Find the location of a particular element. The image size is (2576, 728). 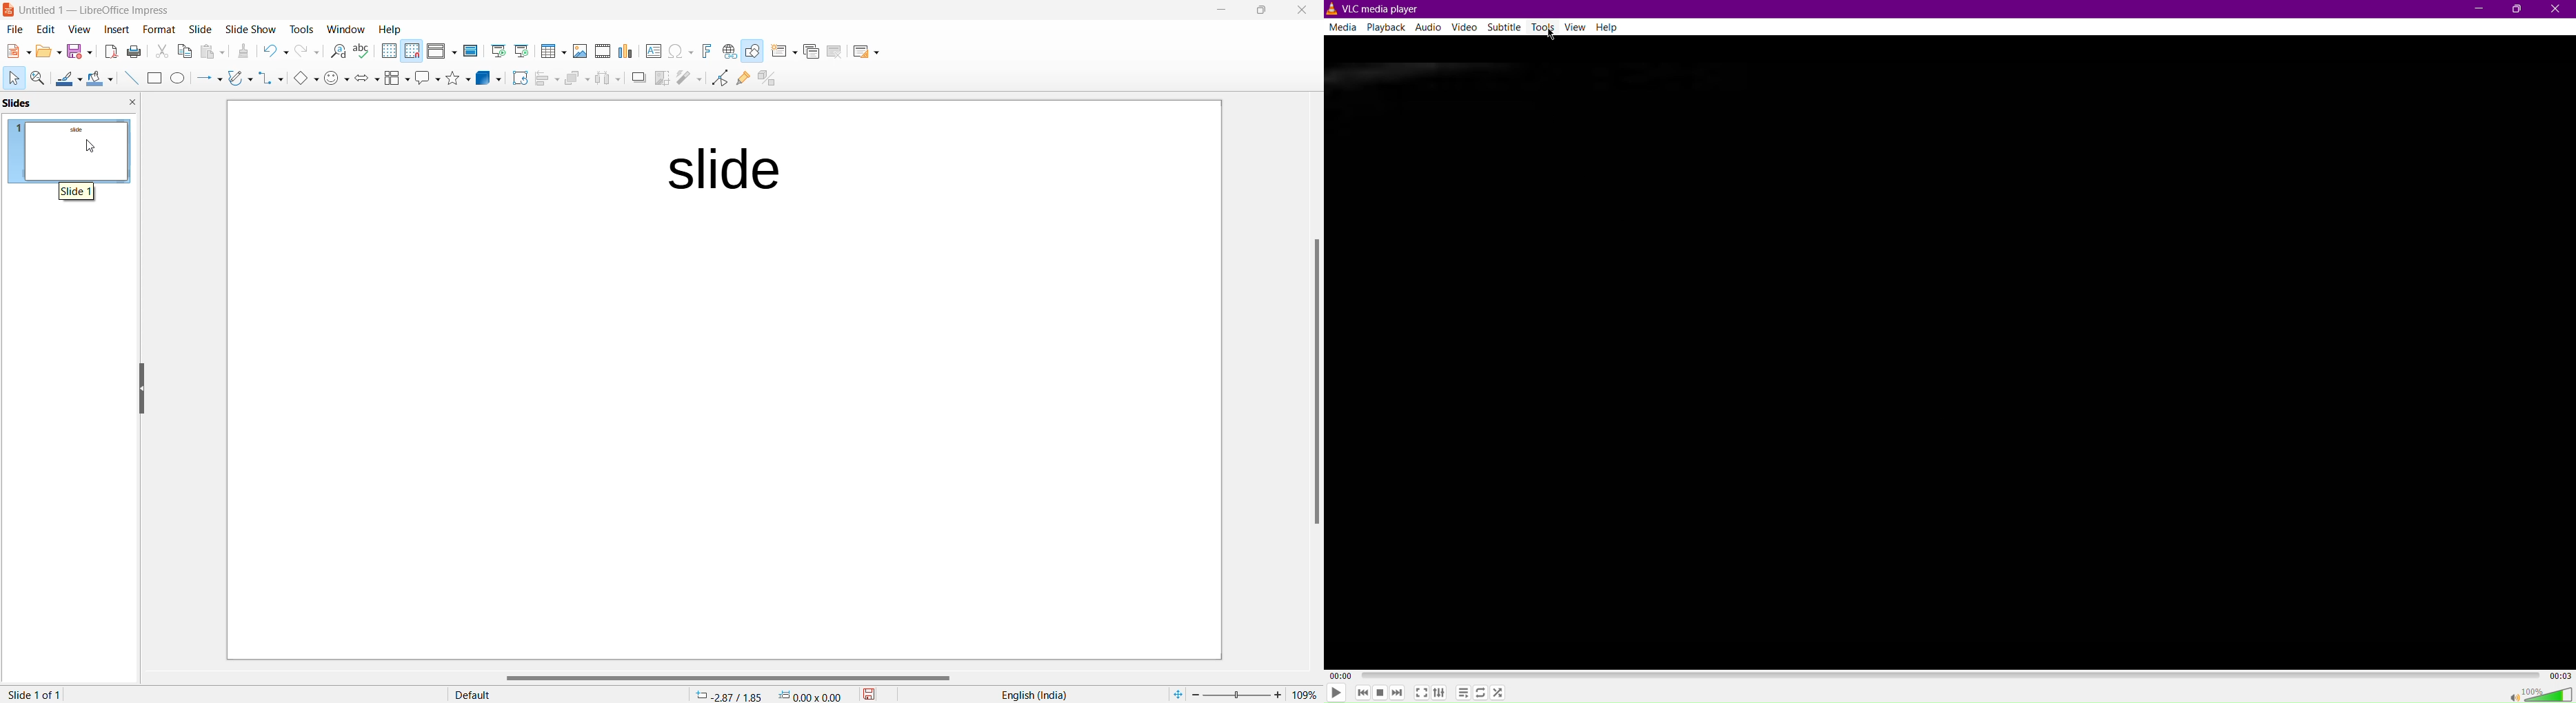

Skip forward is located at coordinates (1398, 692).